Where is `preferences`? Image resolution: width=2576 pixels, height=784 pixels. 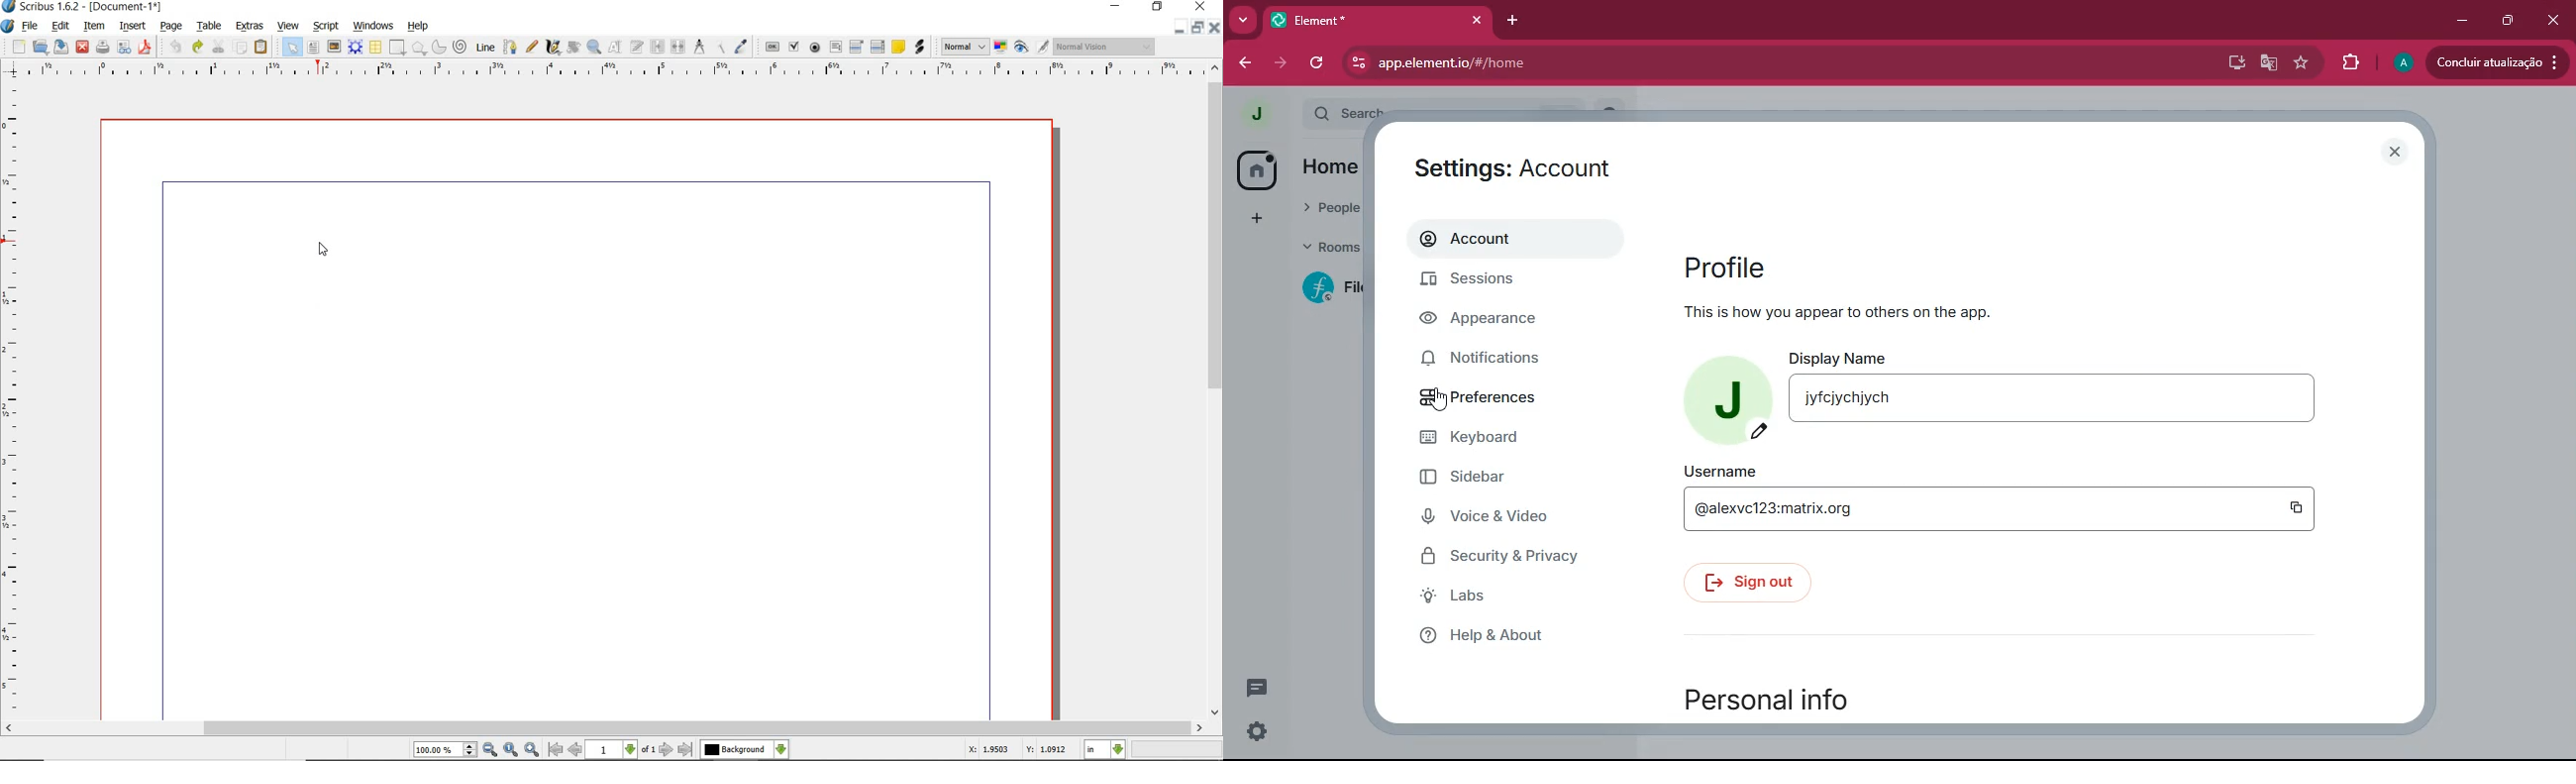
preferences is located at coordinates (1499, 399).